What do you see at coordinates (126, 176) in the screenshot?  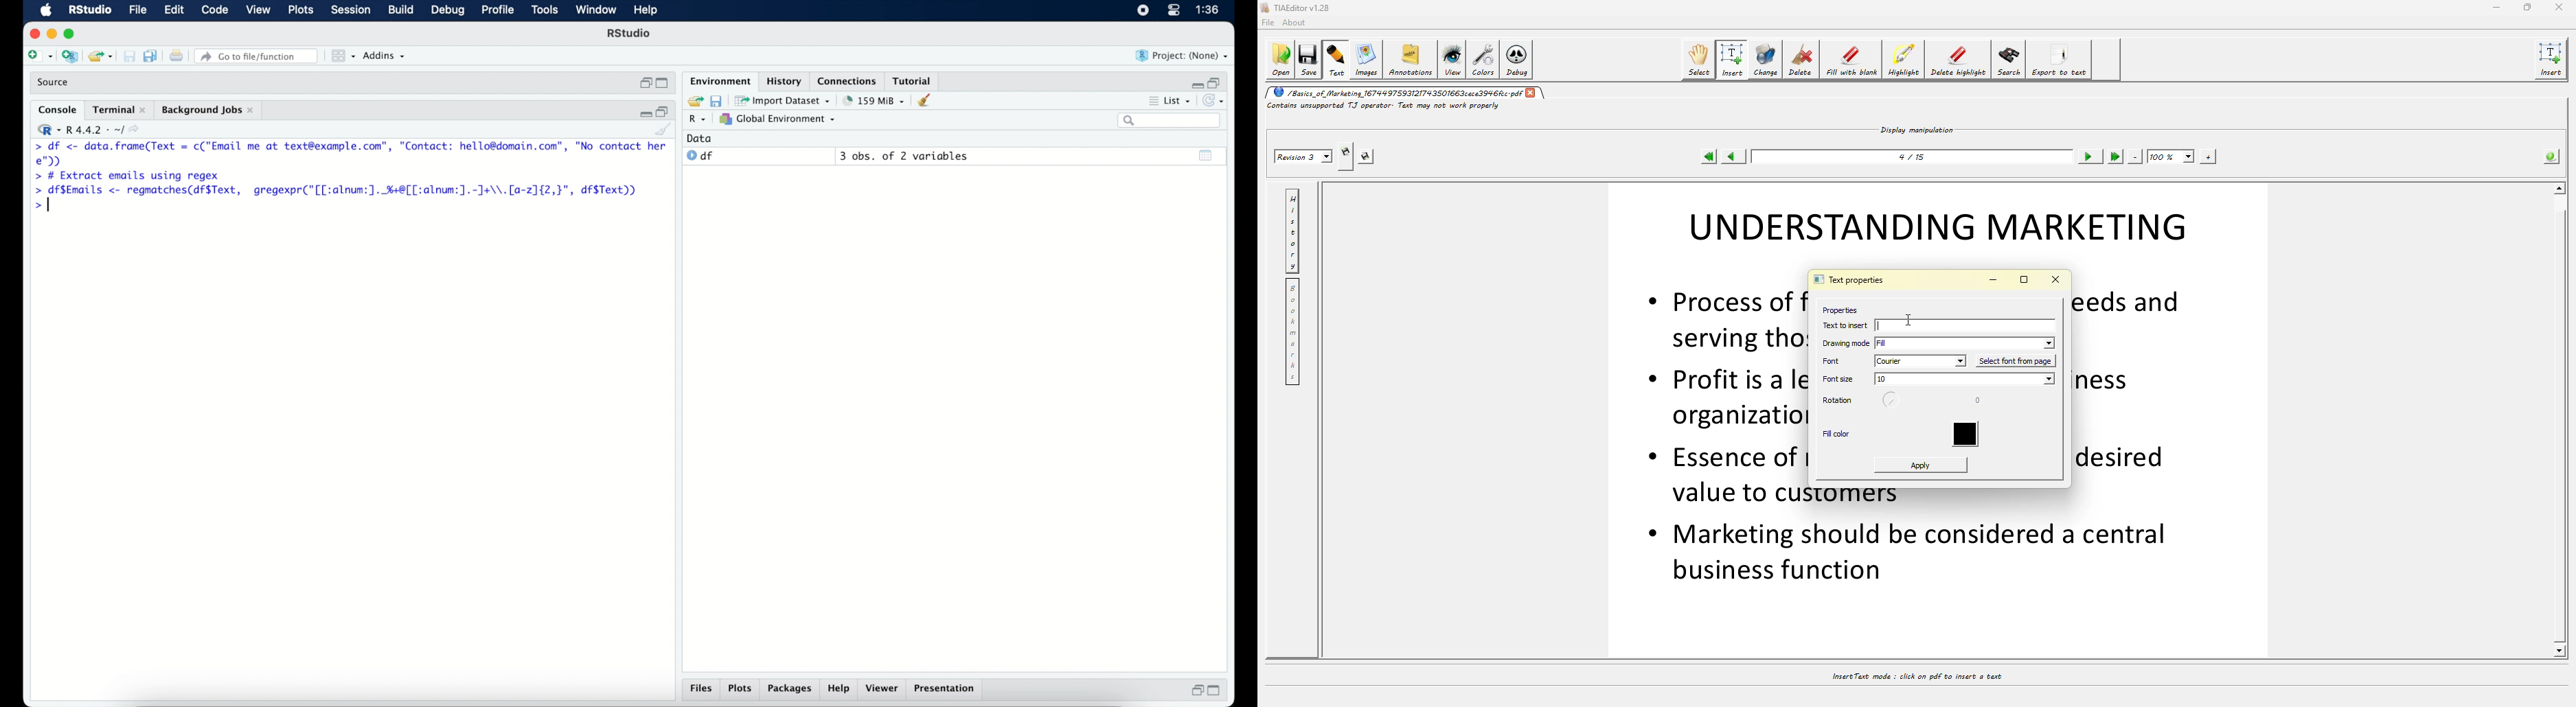 I see `> # Extract emails using regex|` at bounding box center [126, 176].